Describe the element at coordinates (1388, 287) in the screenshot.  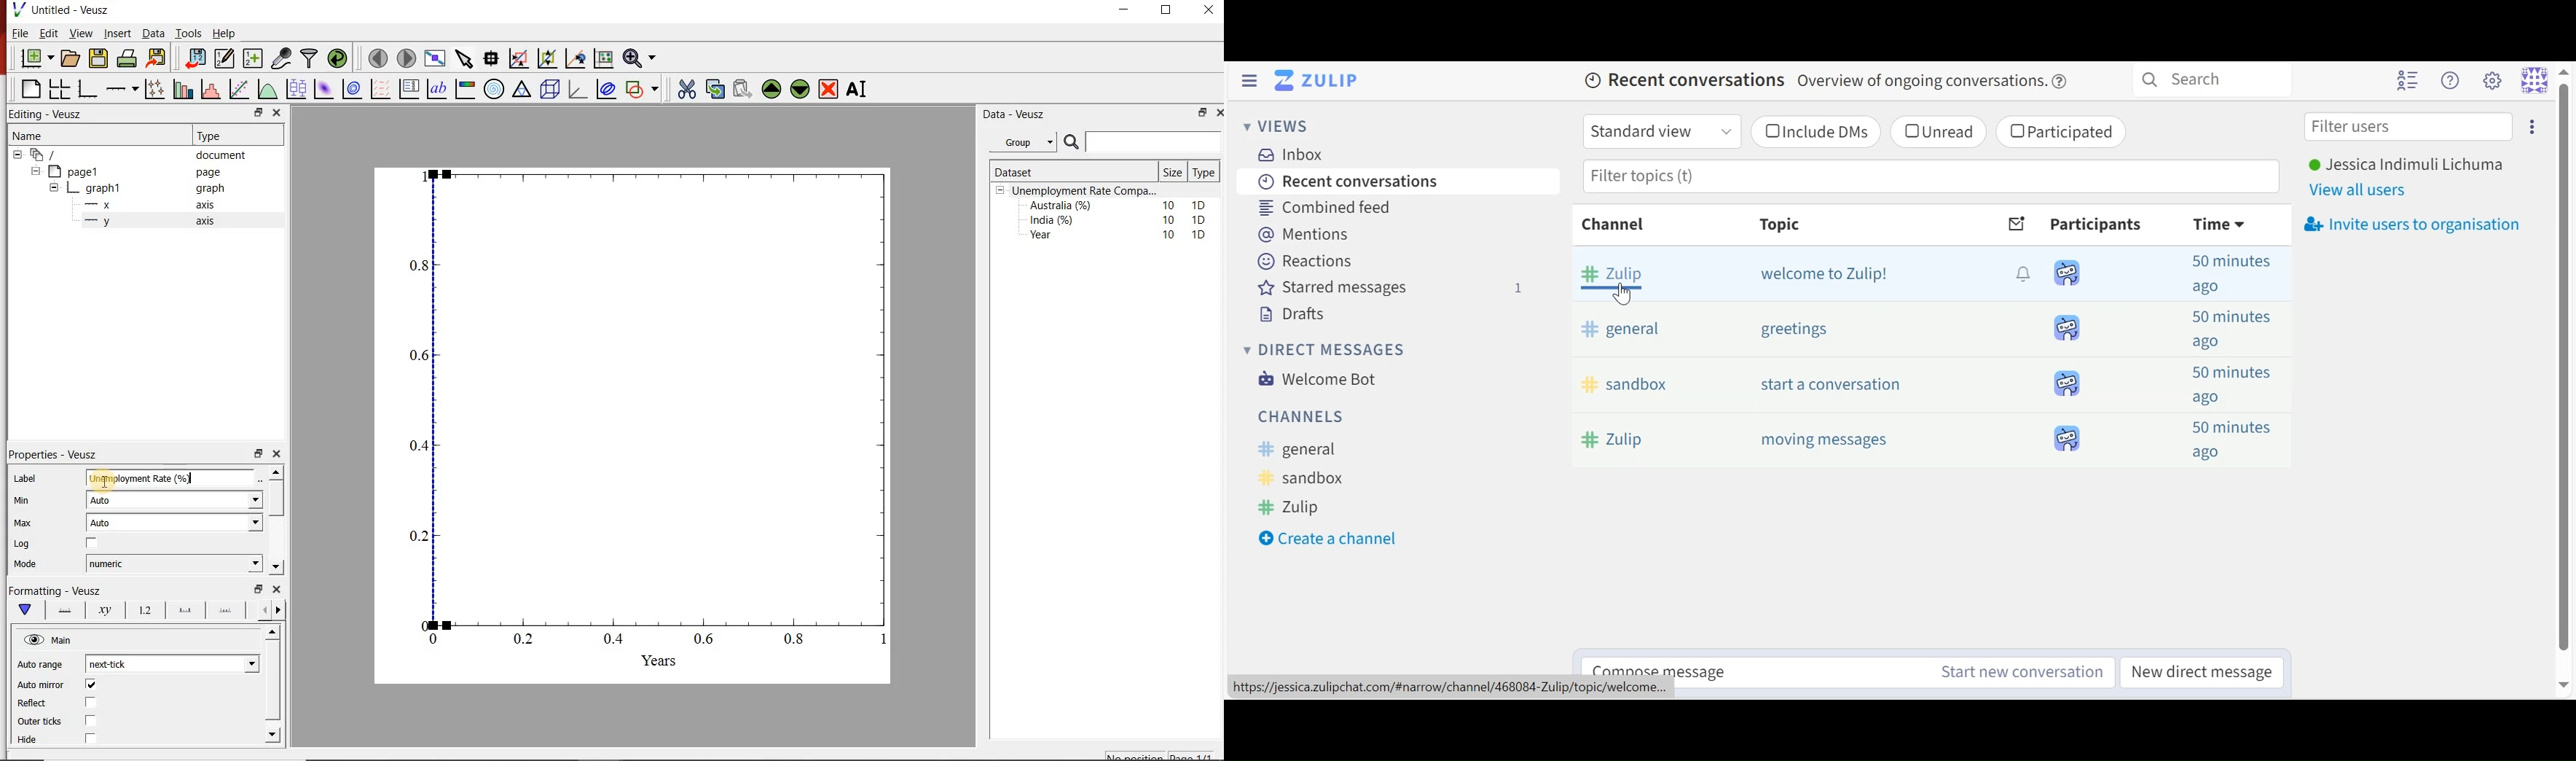
I see `Stared Messages` at that location.